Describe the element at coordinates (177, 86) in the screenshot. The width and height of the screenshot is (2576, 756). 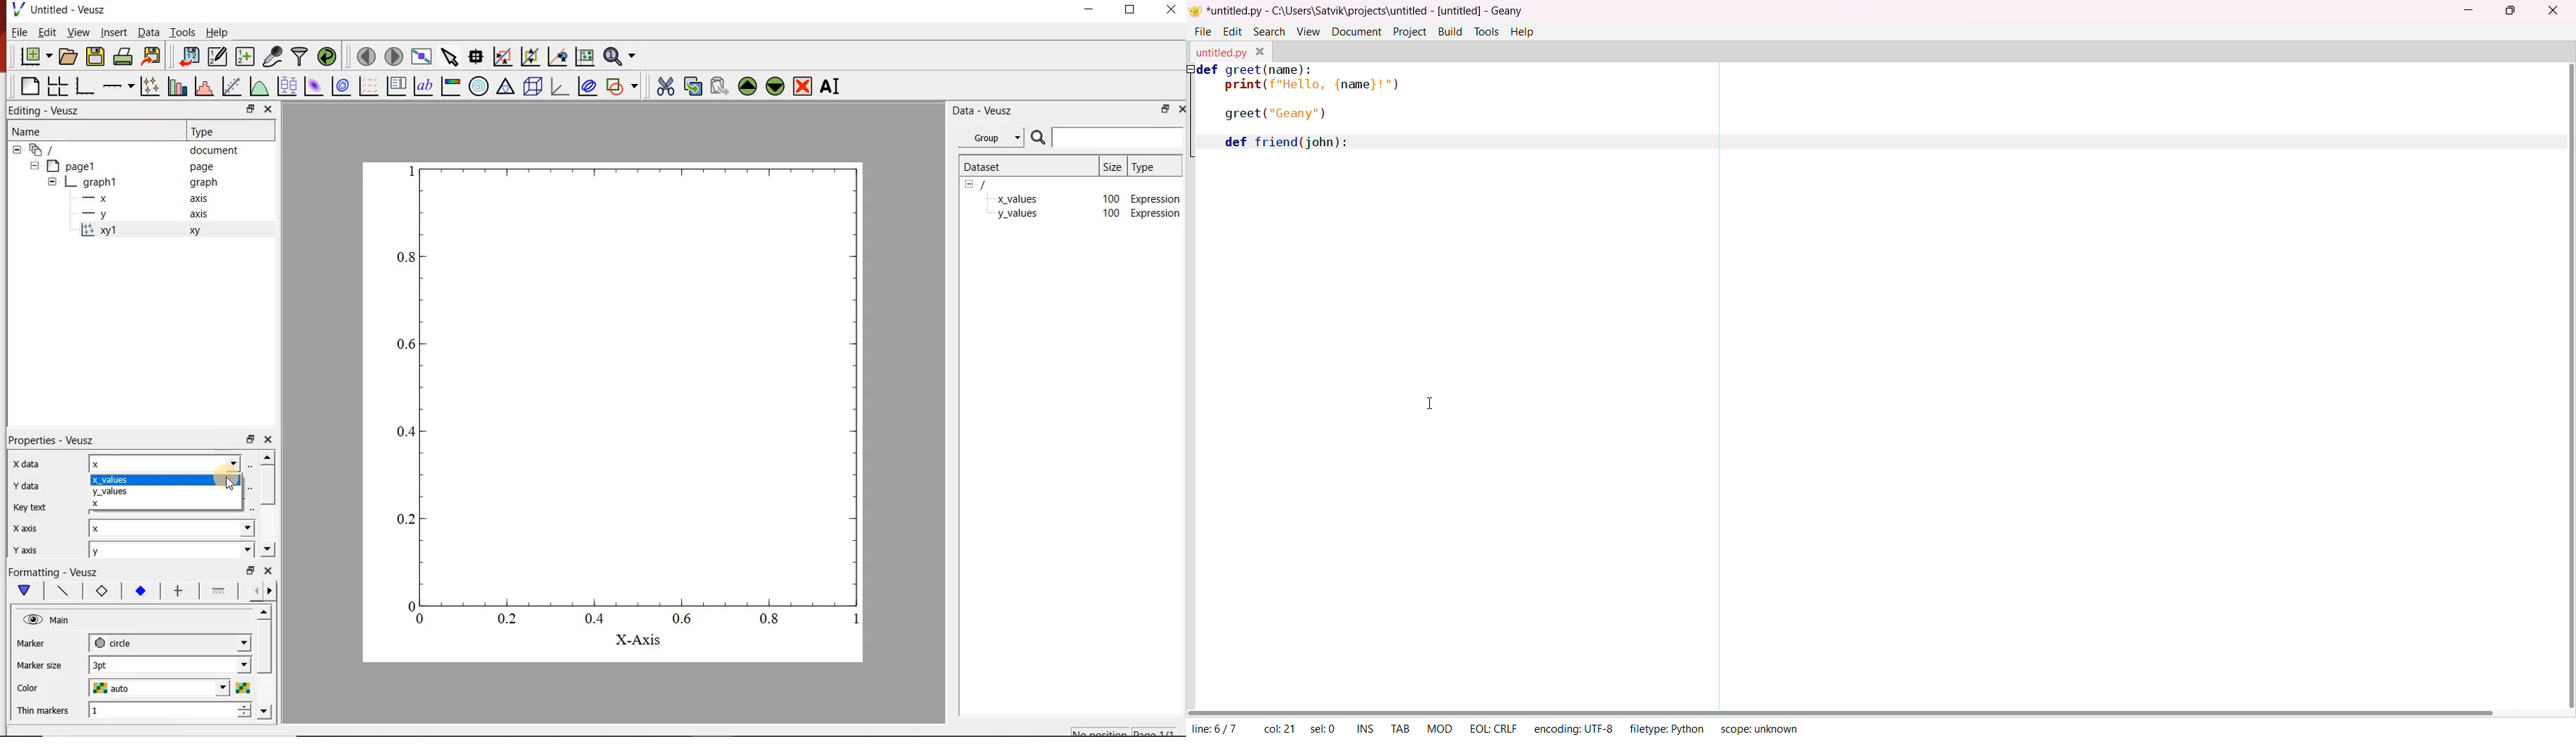
I see `plot bar charts` at that location.